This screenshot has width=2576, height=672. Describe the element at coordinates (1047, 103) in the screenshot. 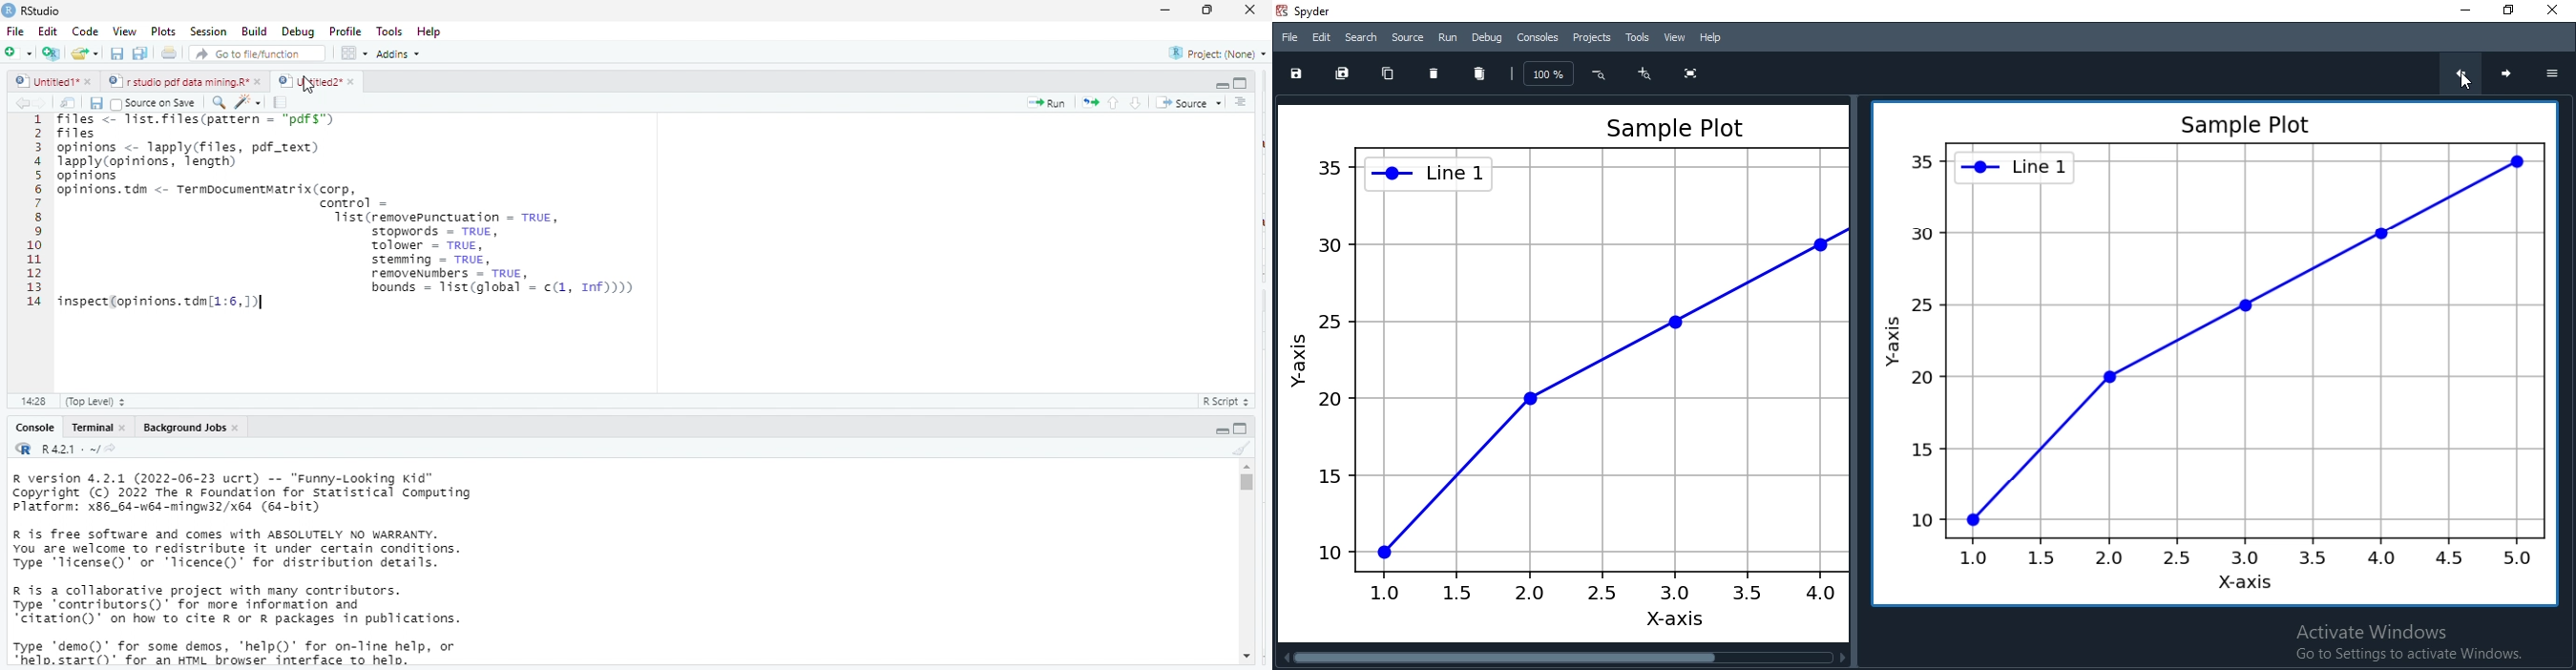

I see `run` at that location.